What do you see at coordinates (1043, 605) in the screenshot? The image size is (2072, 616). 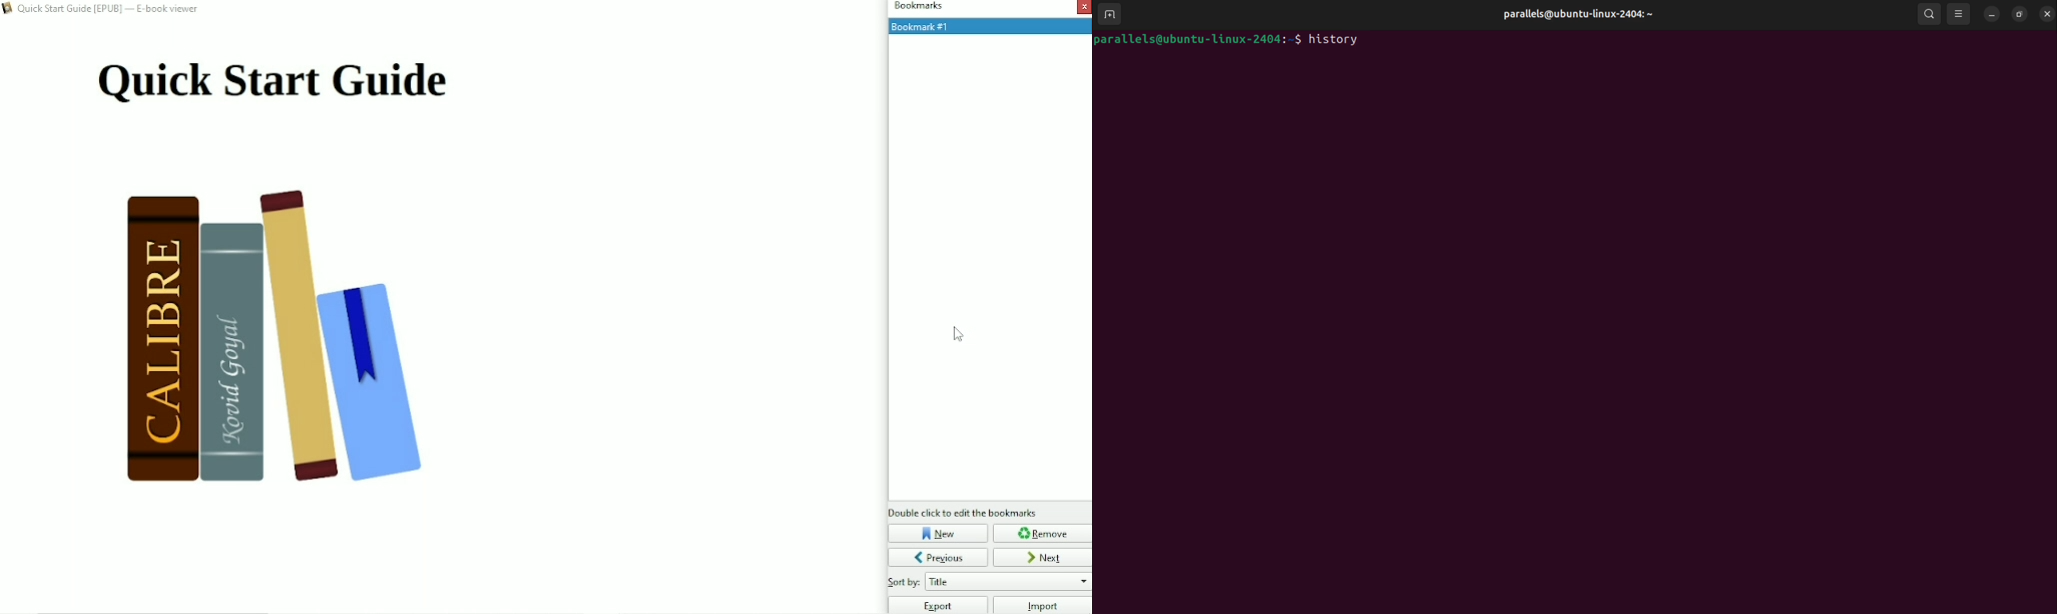 I see `Import` at bounding box center [1043, 605].